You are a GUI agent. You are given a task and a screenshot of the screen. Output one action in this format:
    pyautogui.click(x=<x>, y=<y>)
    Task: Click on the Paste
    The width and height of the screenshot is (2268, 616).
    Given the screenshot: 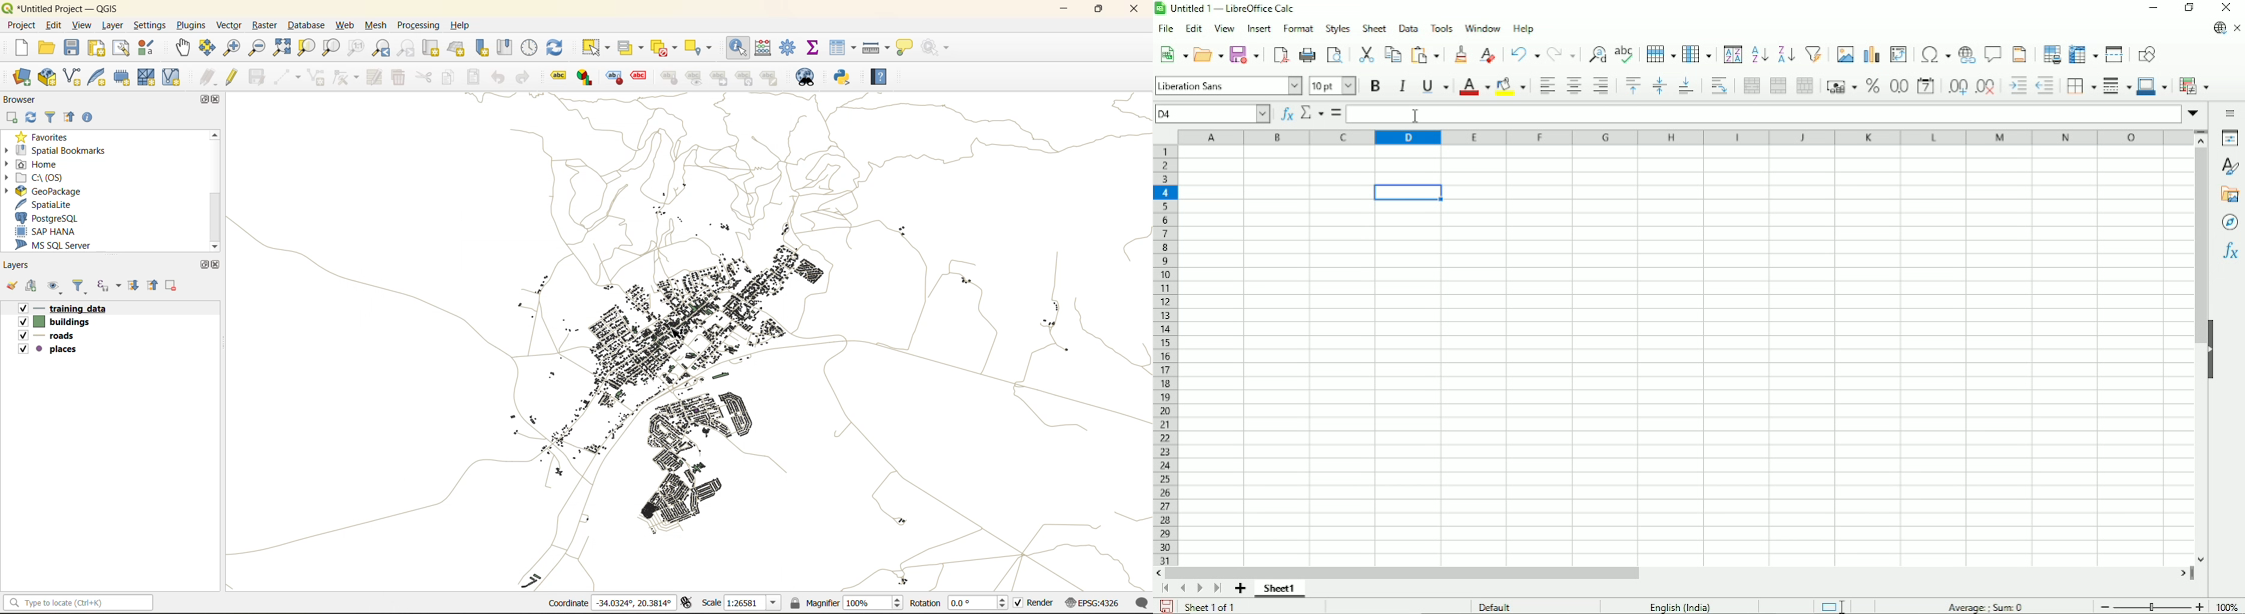 What is the action you would take?
    pyautogui.click(x=1425, y=54)
    